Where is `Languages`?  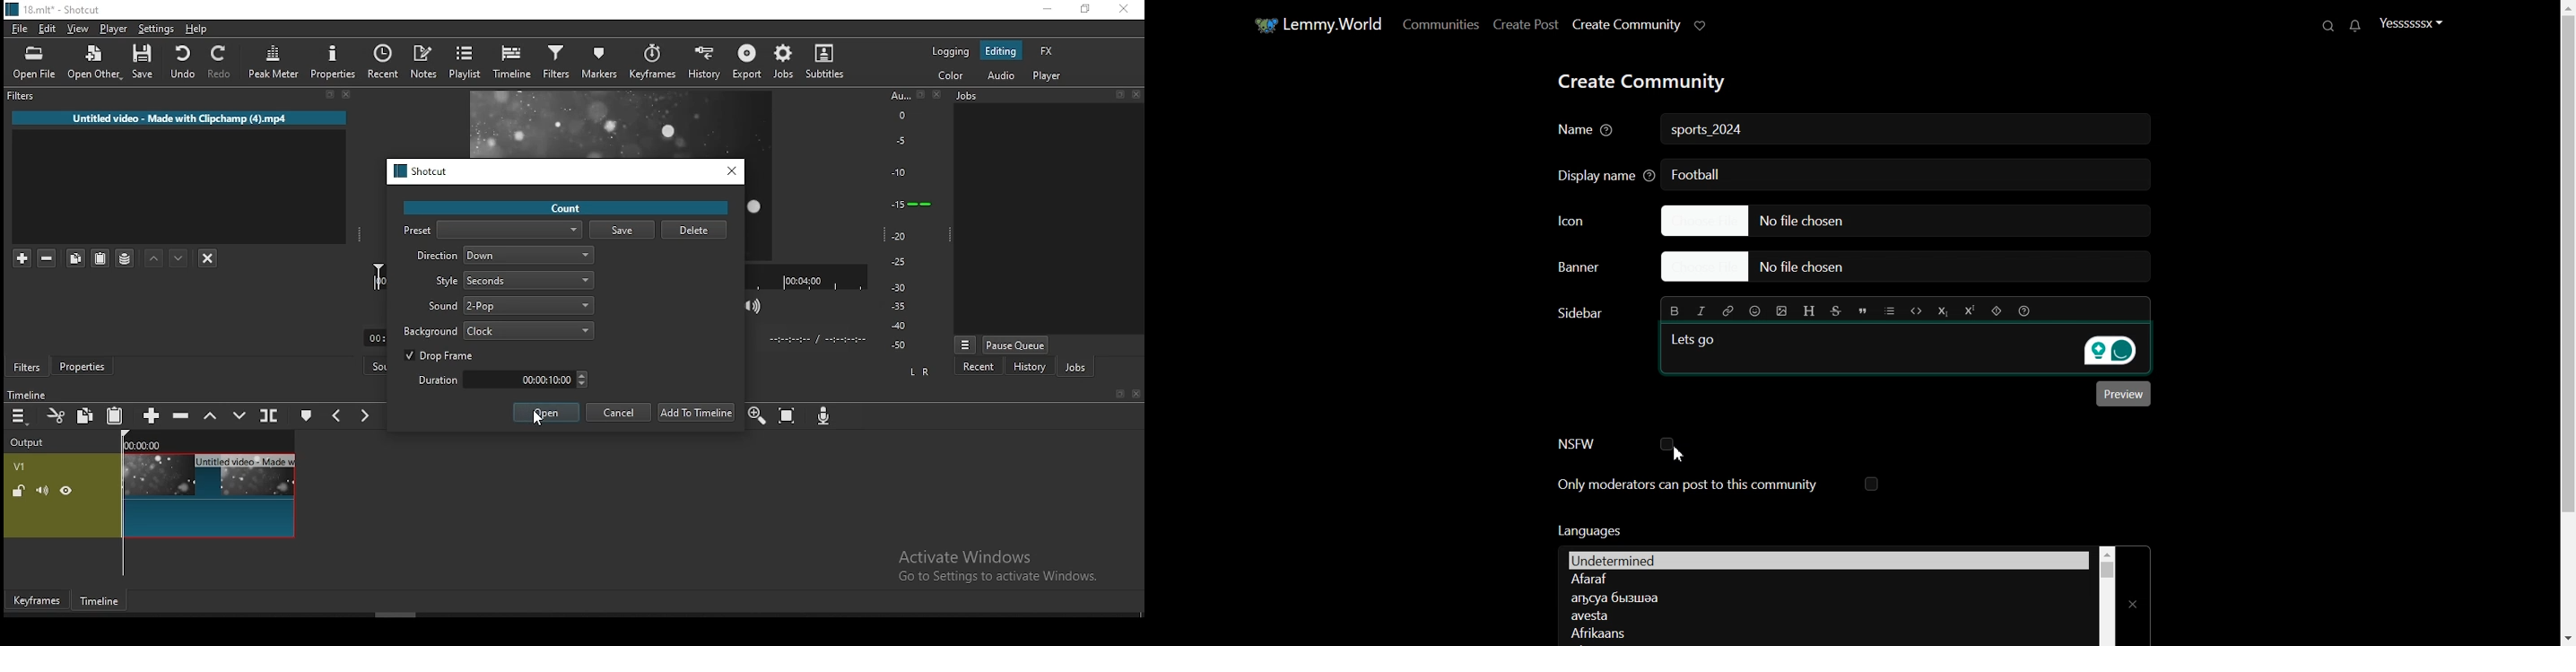 Languages is located at coordinates (1828, 559).